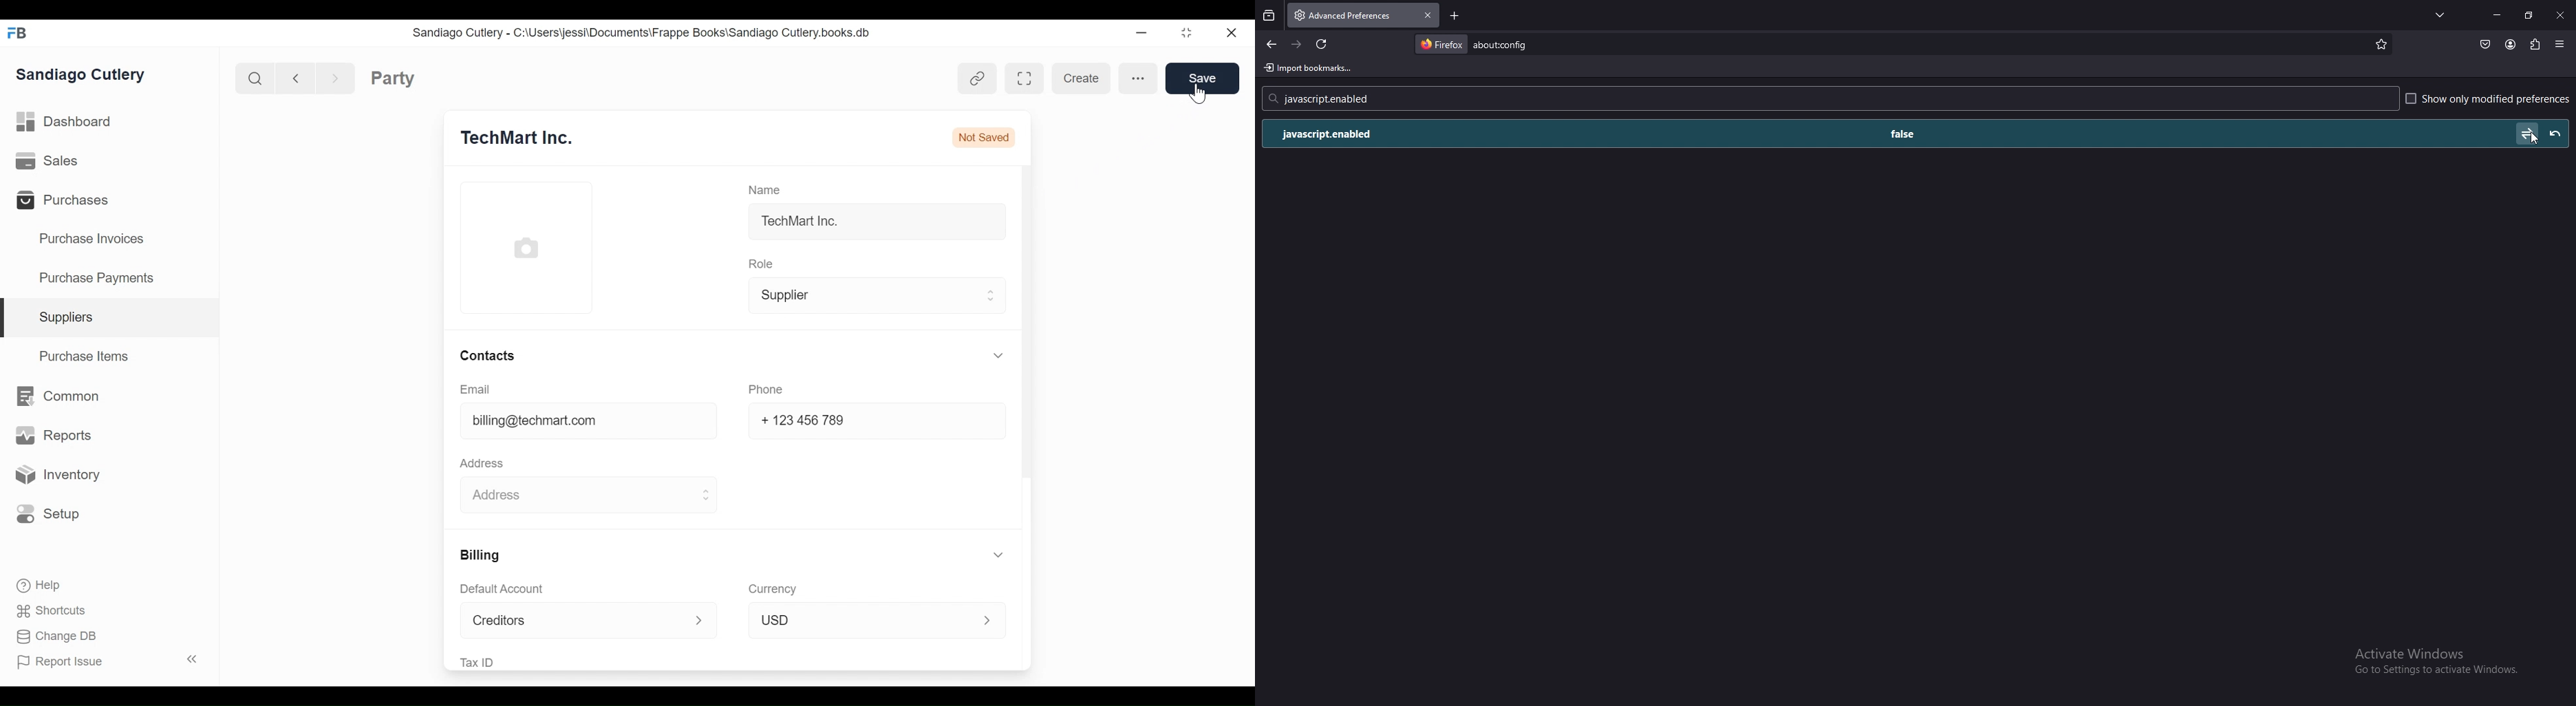 The image size is (2576, 728). I want to click on Party, so click(415, 78).